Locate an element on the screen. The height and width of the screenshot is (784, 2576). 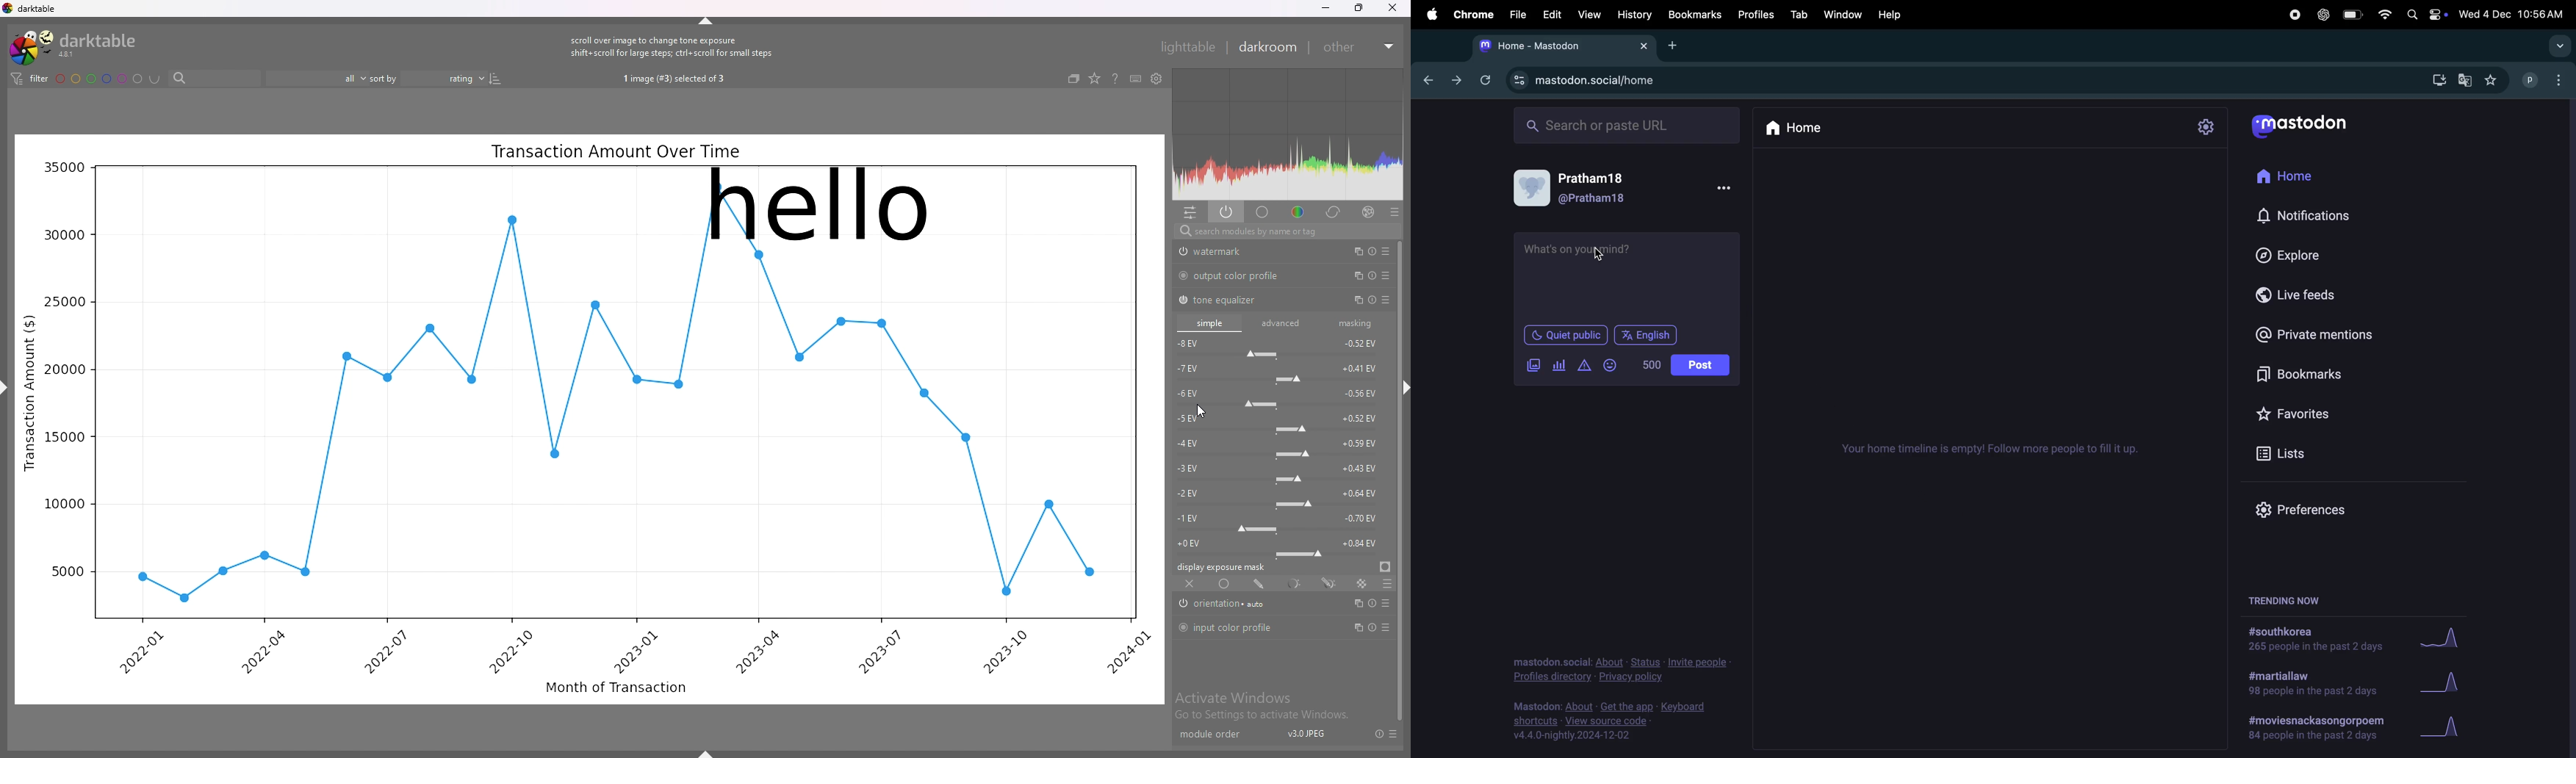
1 image (#3) selected of 3 is located at coordinates (674, 79).